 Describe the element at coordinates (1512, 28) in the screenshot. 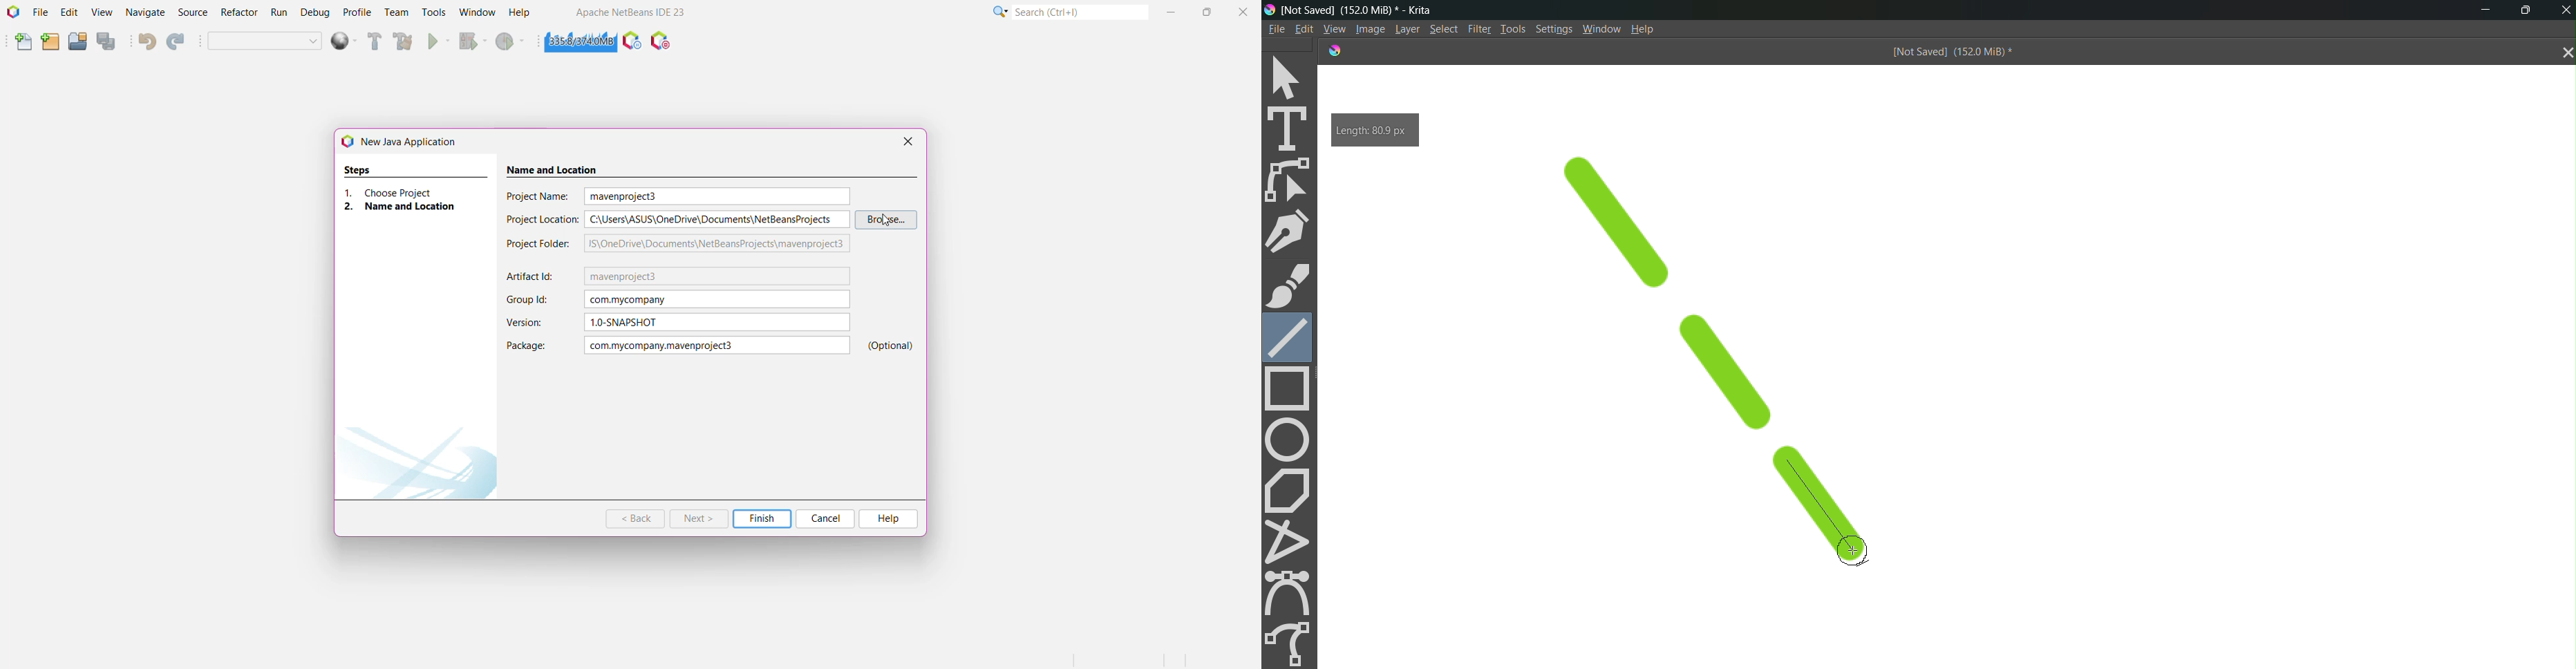

I see `Tools` at that location.